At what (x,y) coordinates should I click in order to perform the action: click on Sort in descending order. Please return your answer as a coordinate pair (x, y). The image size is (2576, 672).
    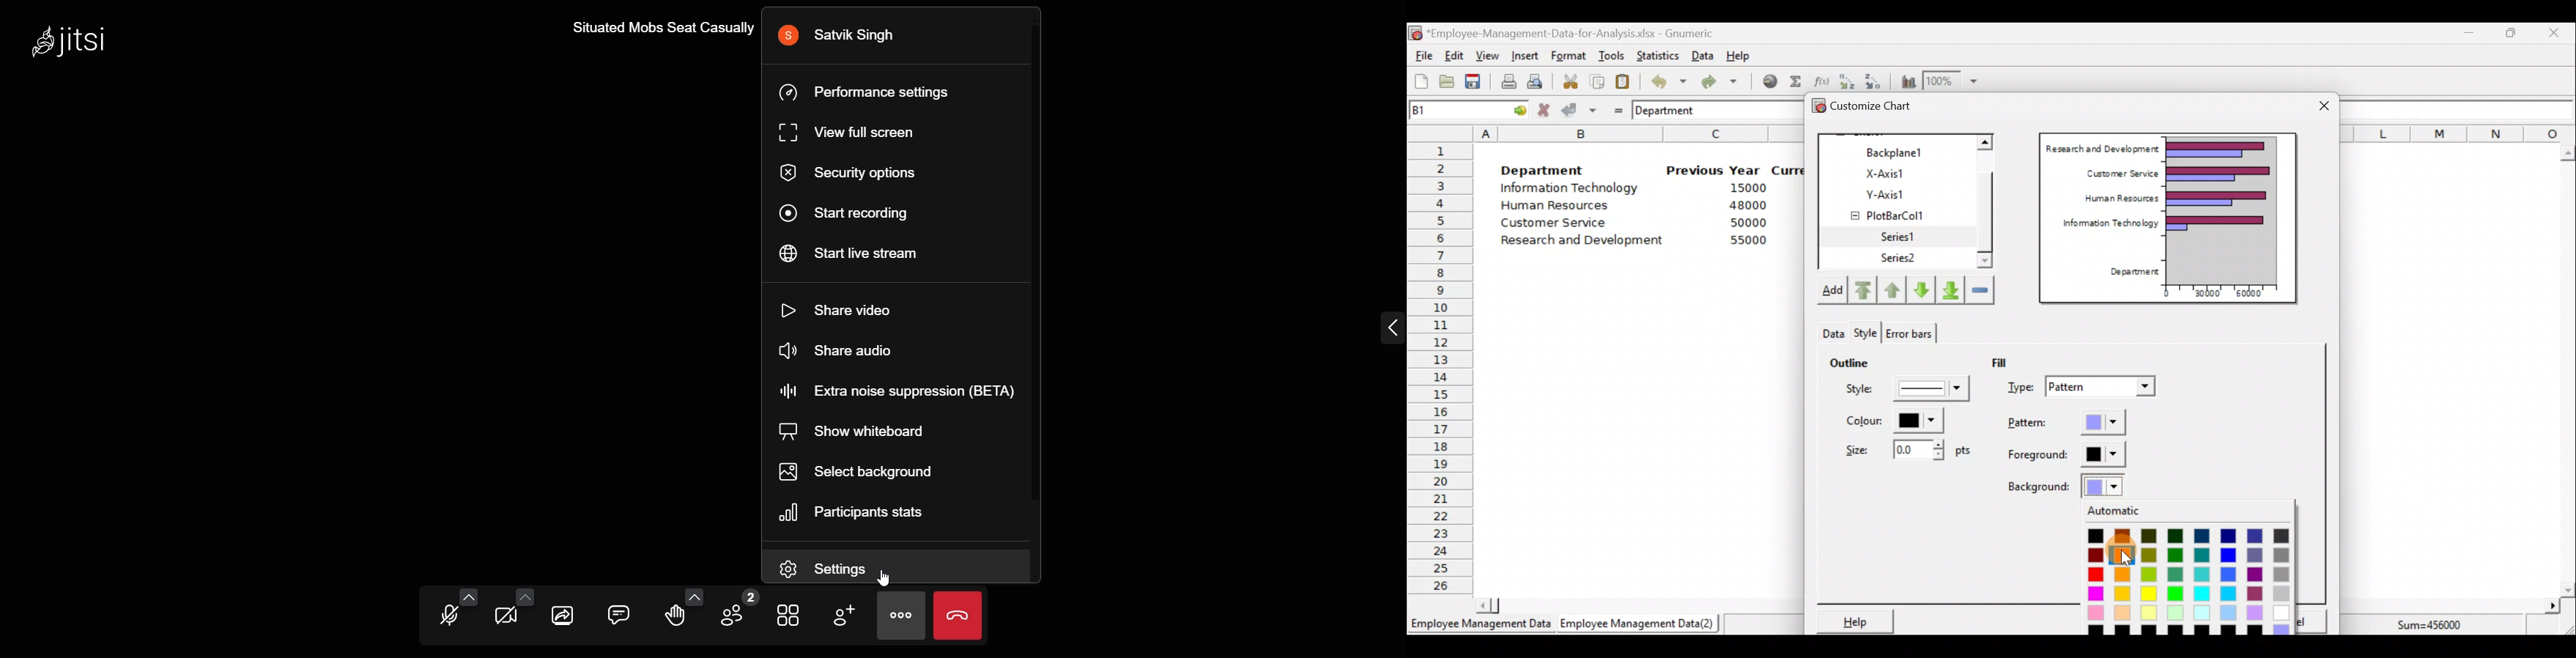
    Looking at the image, I should click on (1874, 80).